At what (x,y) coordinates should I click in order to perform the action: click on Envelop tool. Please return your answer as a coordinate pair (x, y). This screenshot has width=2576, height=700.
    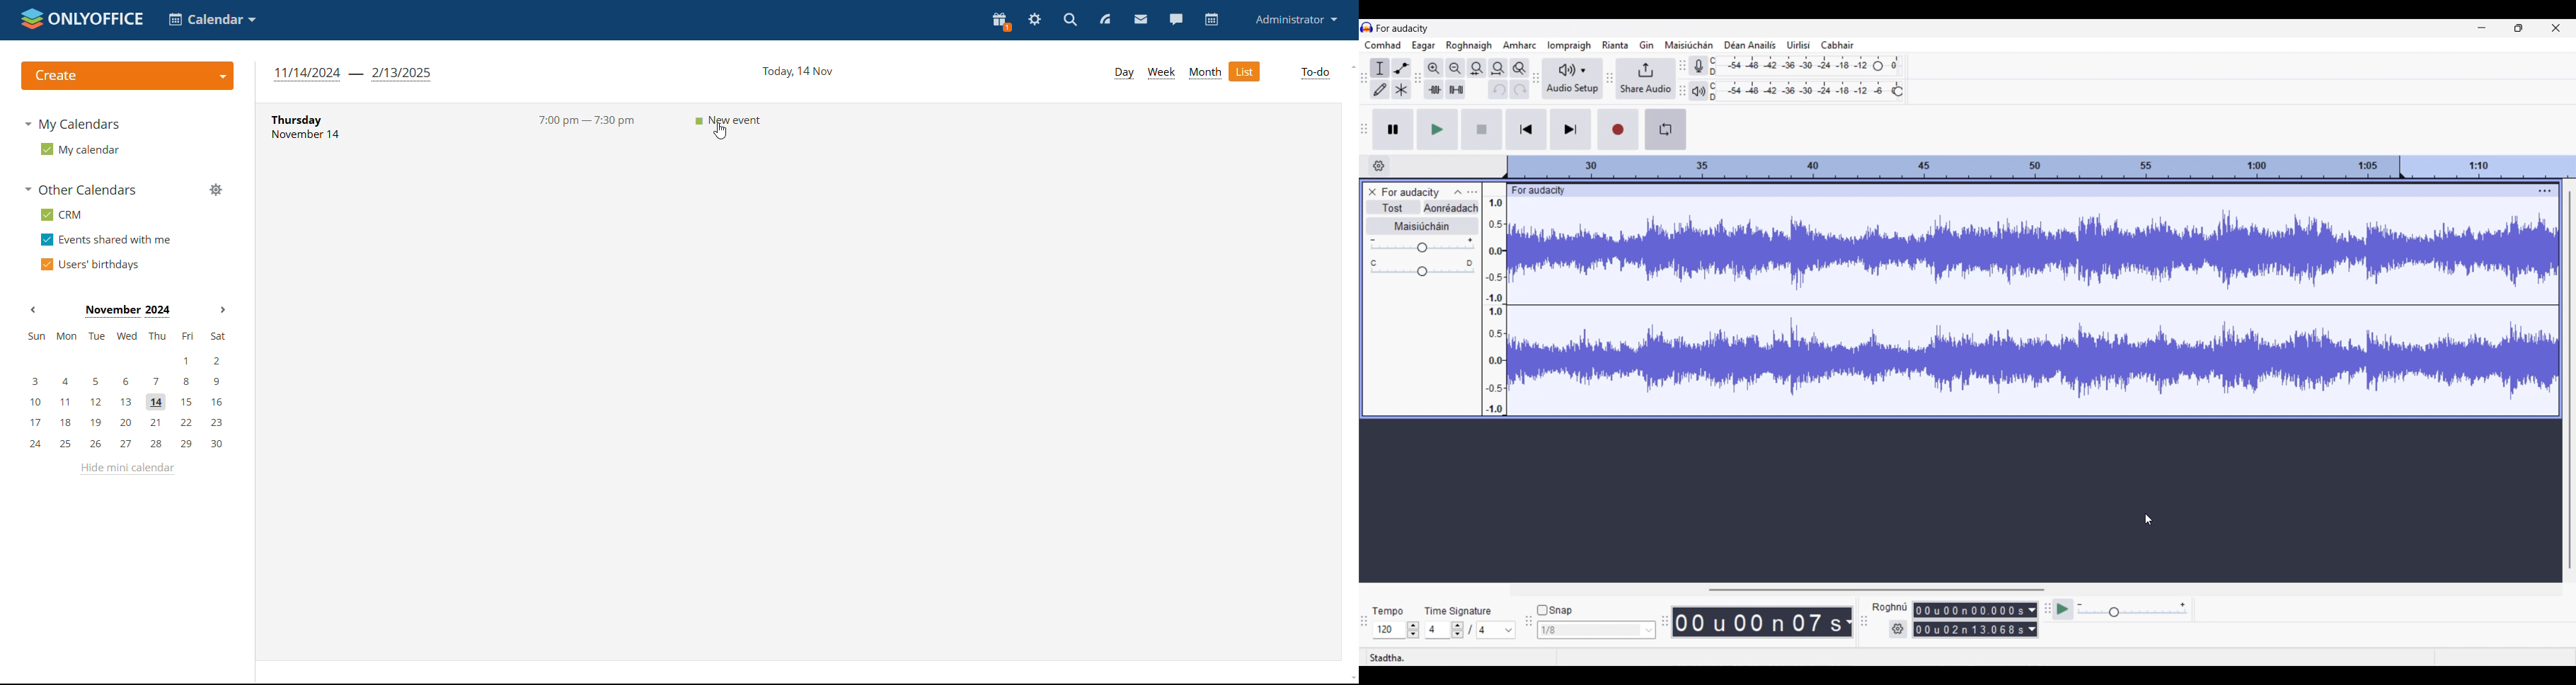
    Looking at the image, I should click on (1401, 68).